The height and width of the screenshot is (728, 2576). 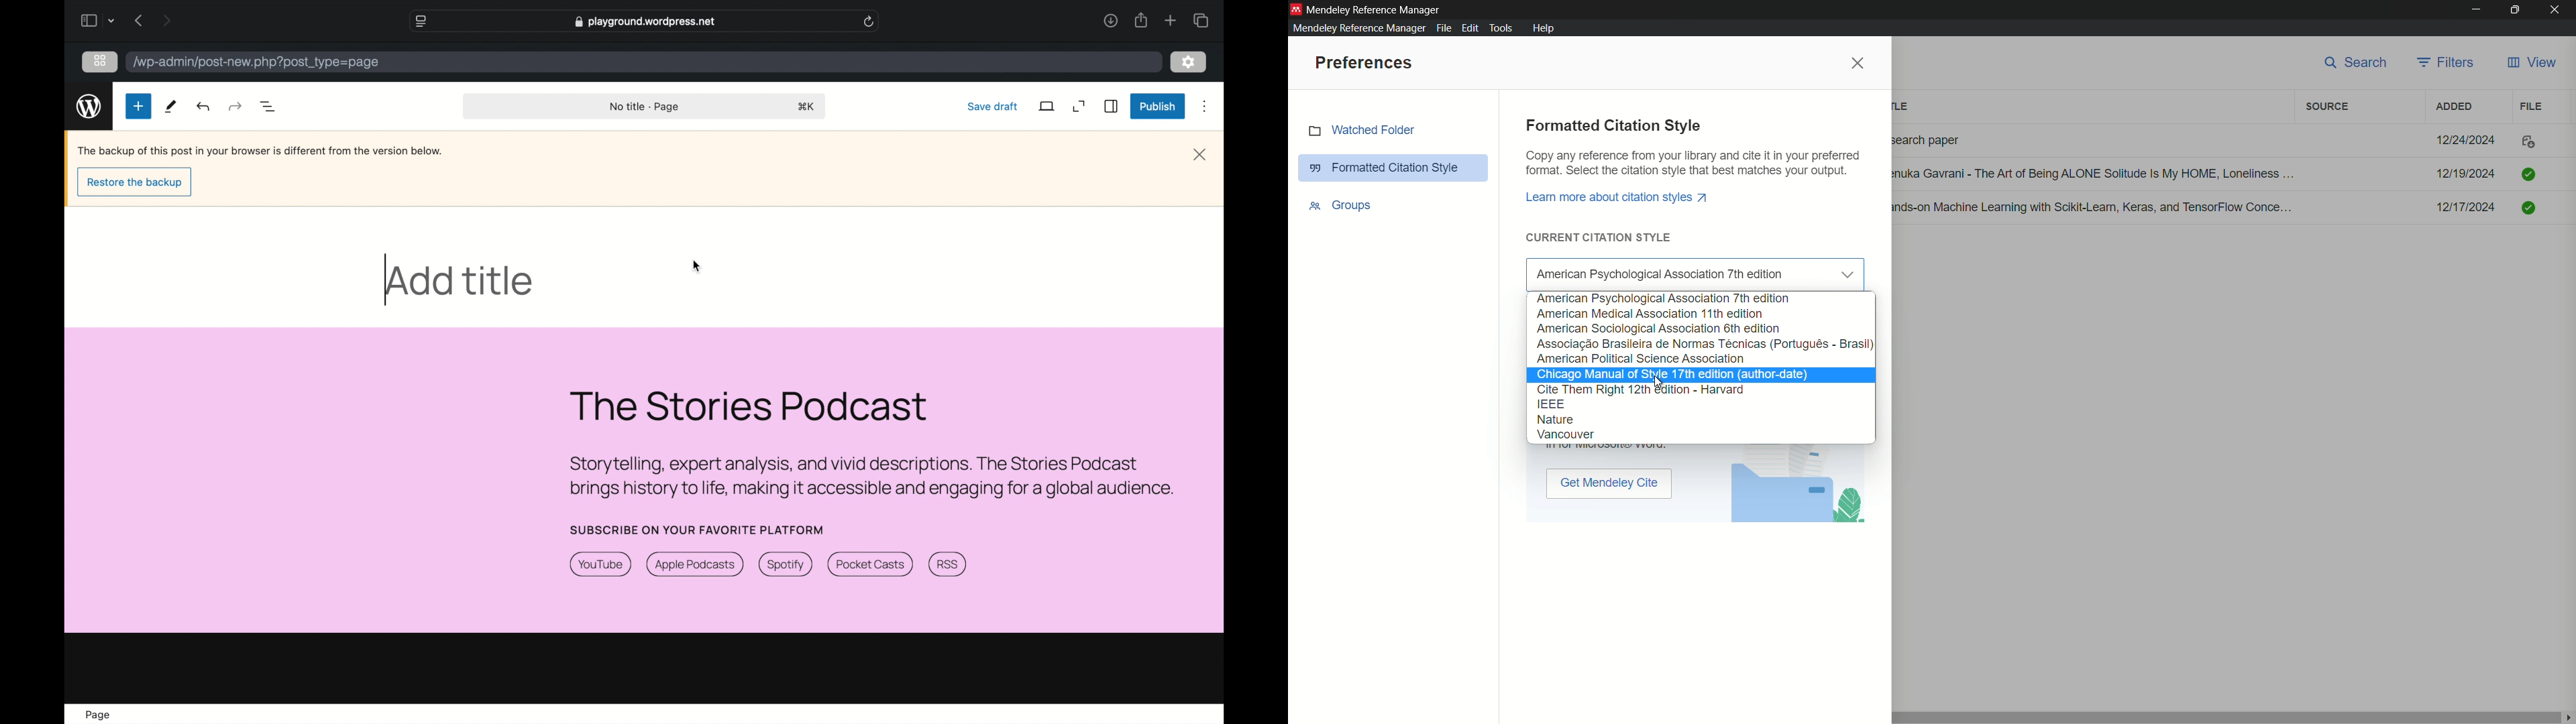 What do you see at coordinates (2531, 63) in the screenshot?
I see `view` at bounding box center [2531, 63].